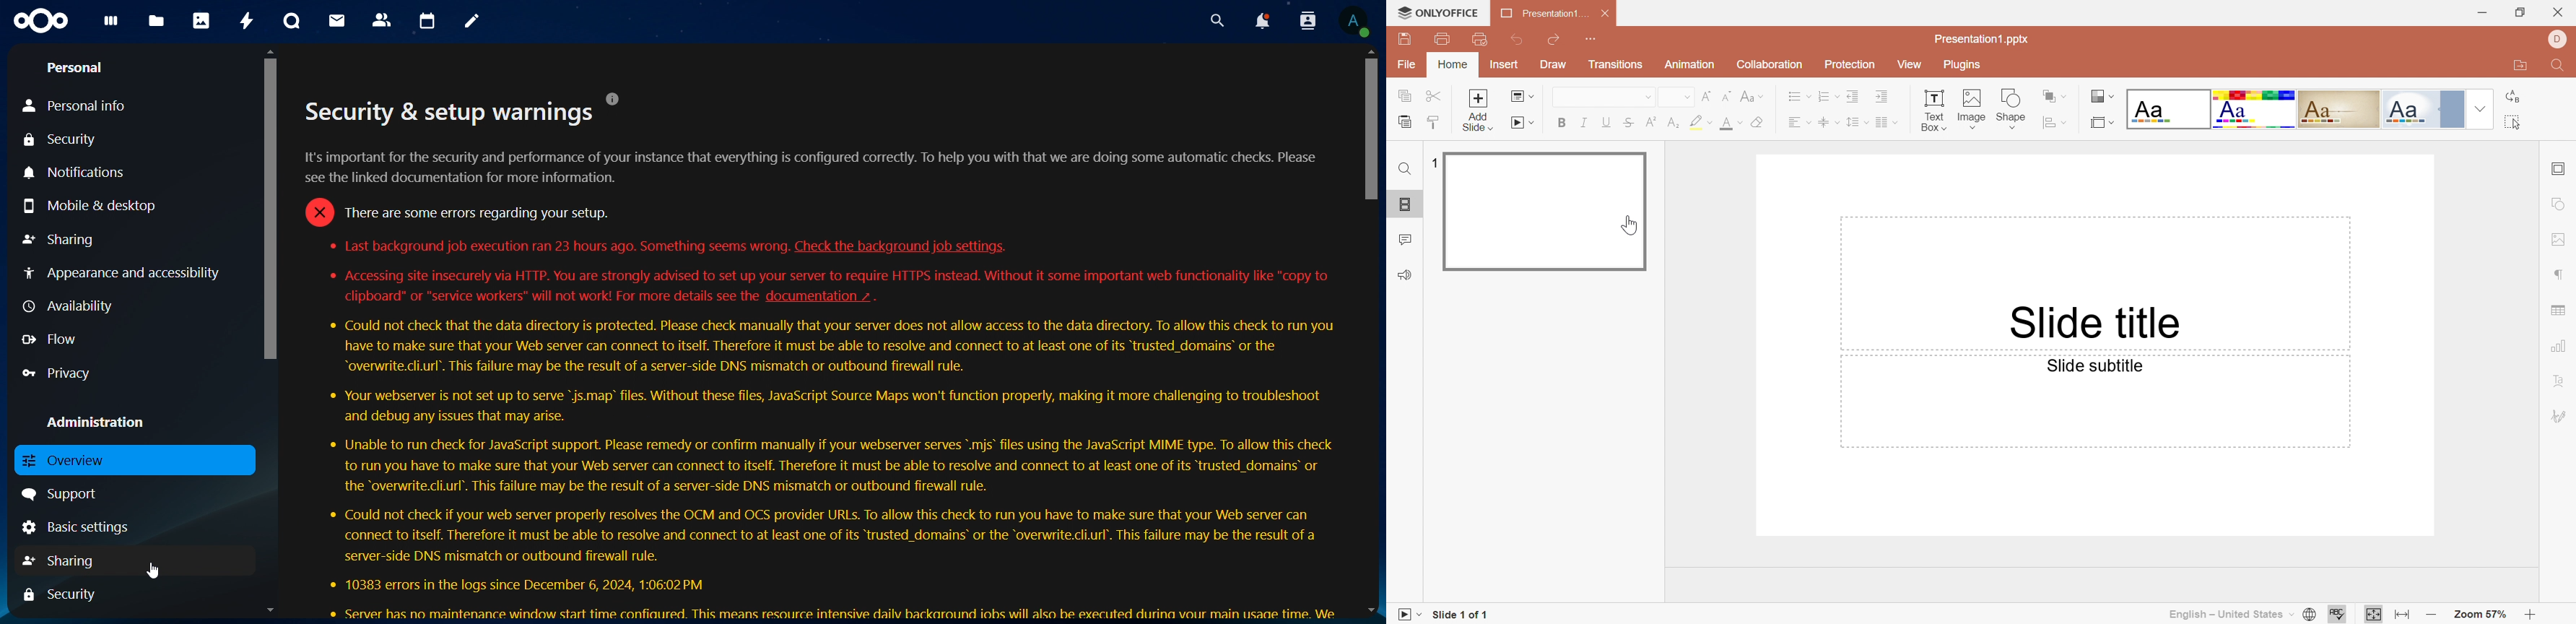  What do you see at coordinates (2433, 617) in the screenshot?
I see `Zoom out` at bounding box center [2433, 617].